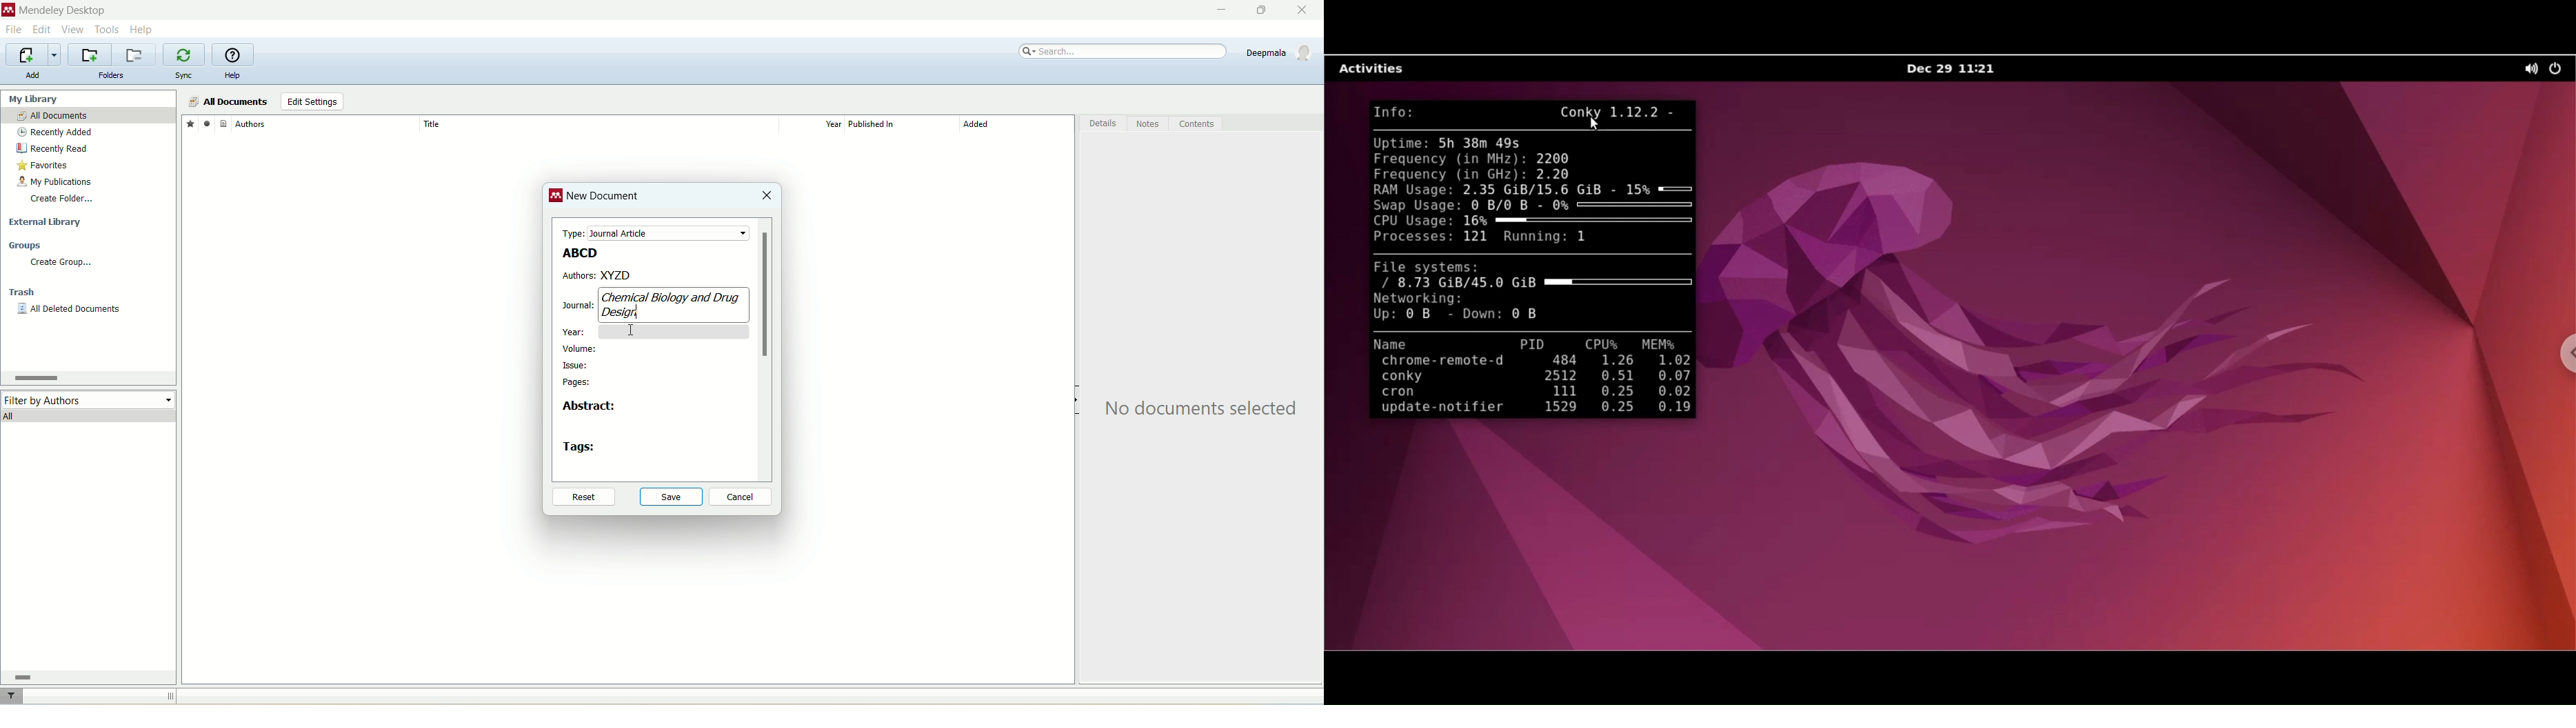  I want to click on journal, so click(574, 305).